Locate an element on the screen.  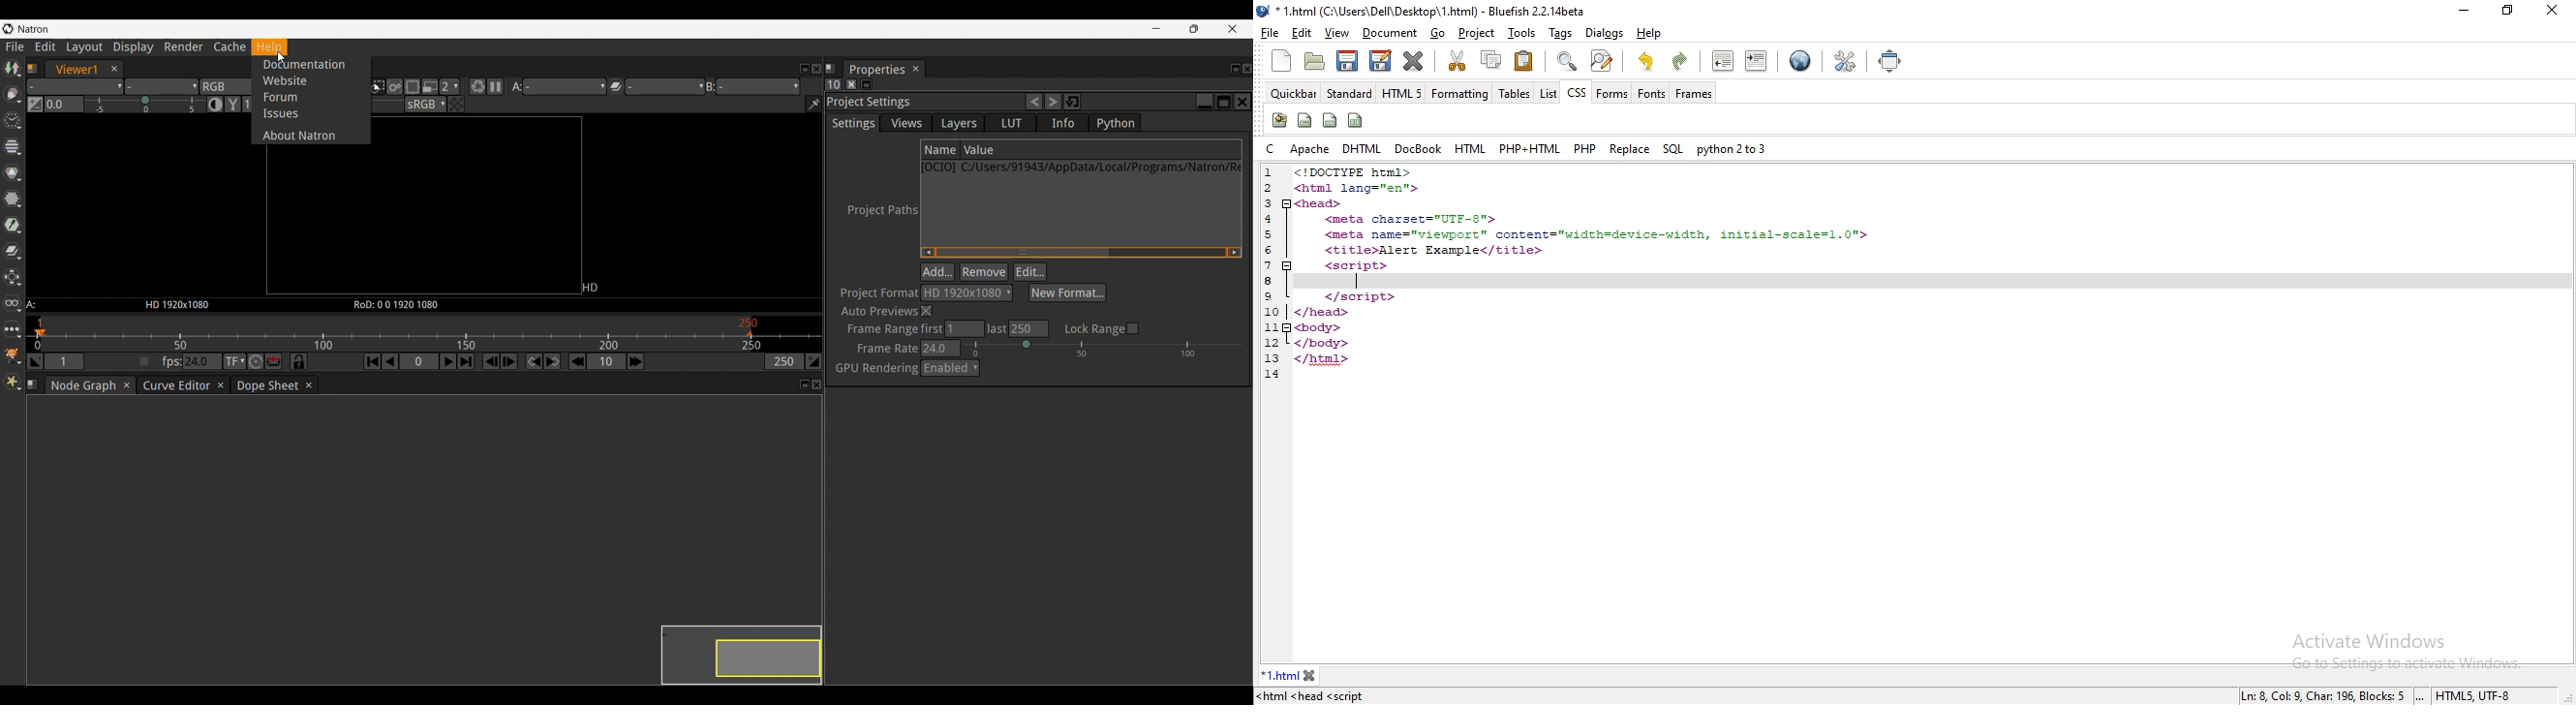
<html lang="en"> is located at coordinates (1358, 187).